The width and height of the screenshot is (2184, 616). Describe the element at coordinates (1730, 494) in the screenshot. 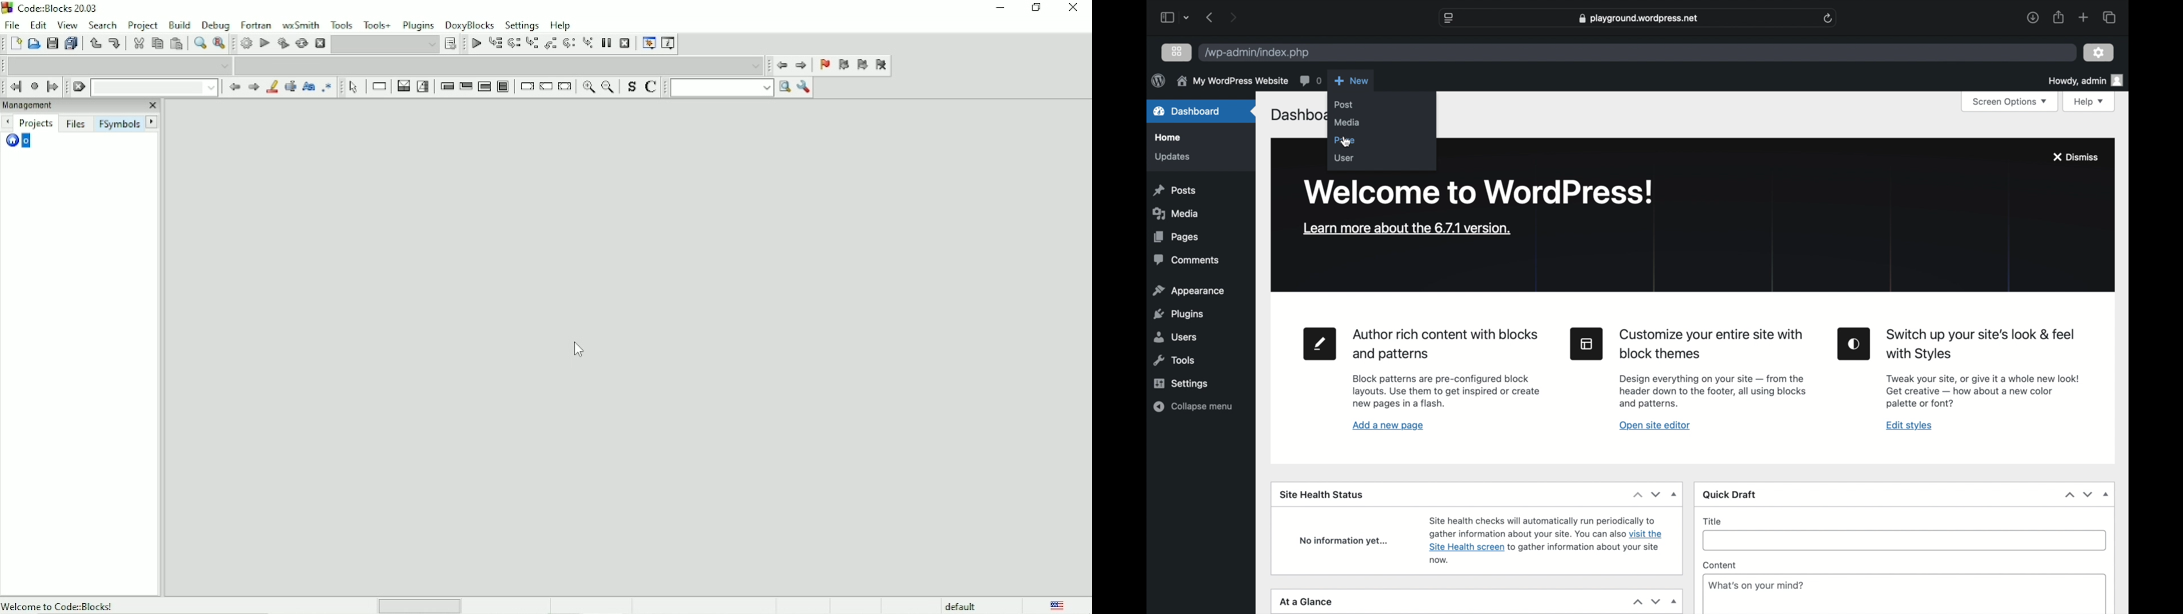

I see `quick draft` at that location.